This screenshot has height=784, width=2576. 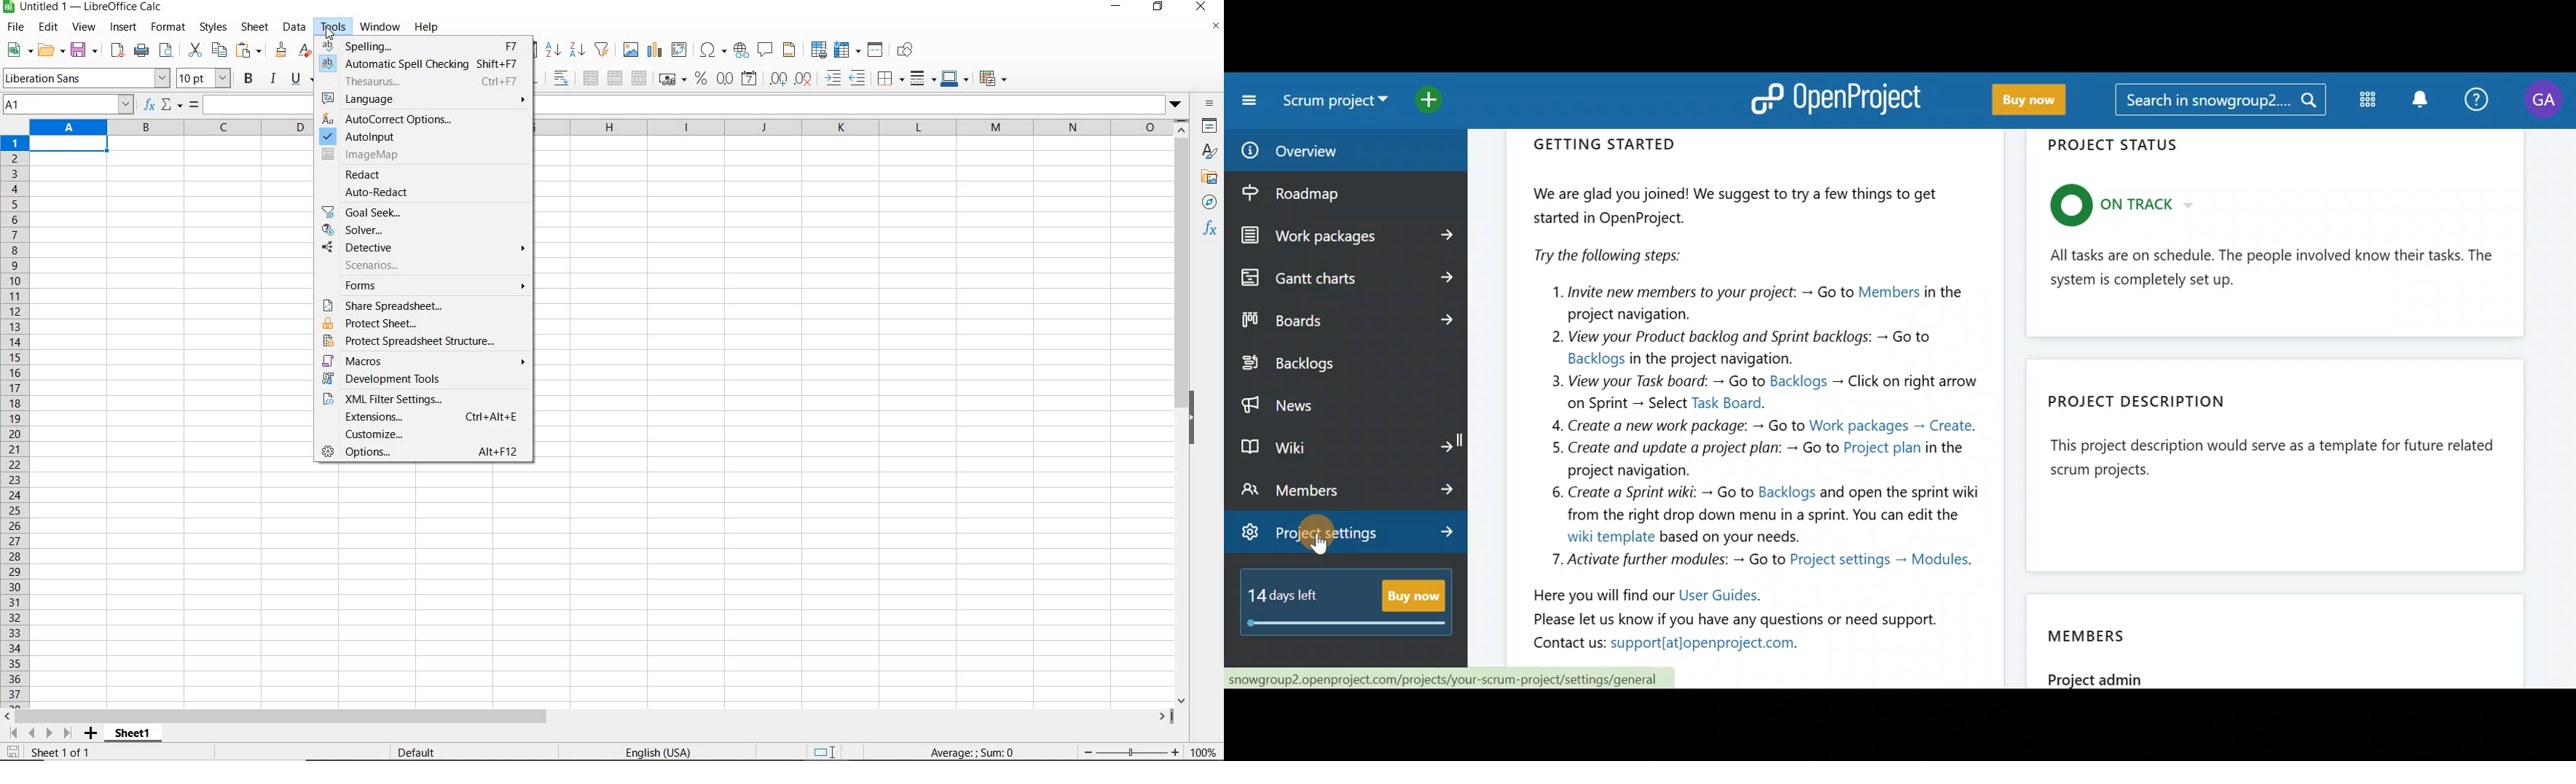 What do you see at coordinates (84, 50) in the screenshot?
I see `save` at bounding box center [84, 50].